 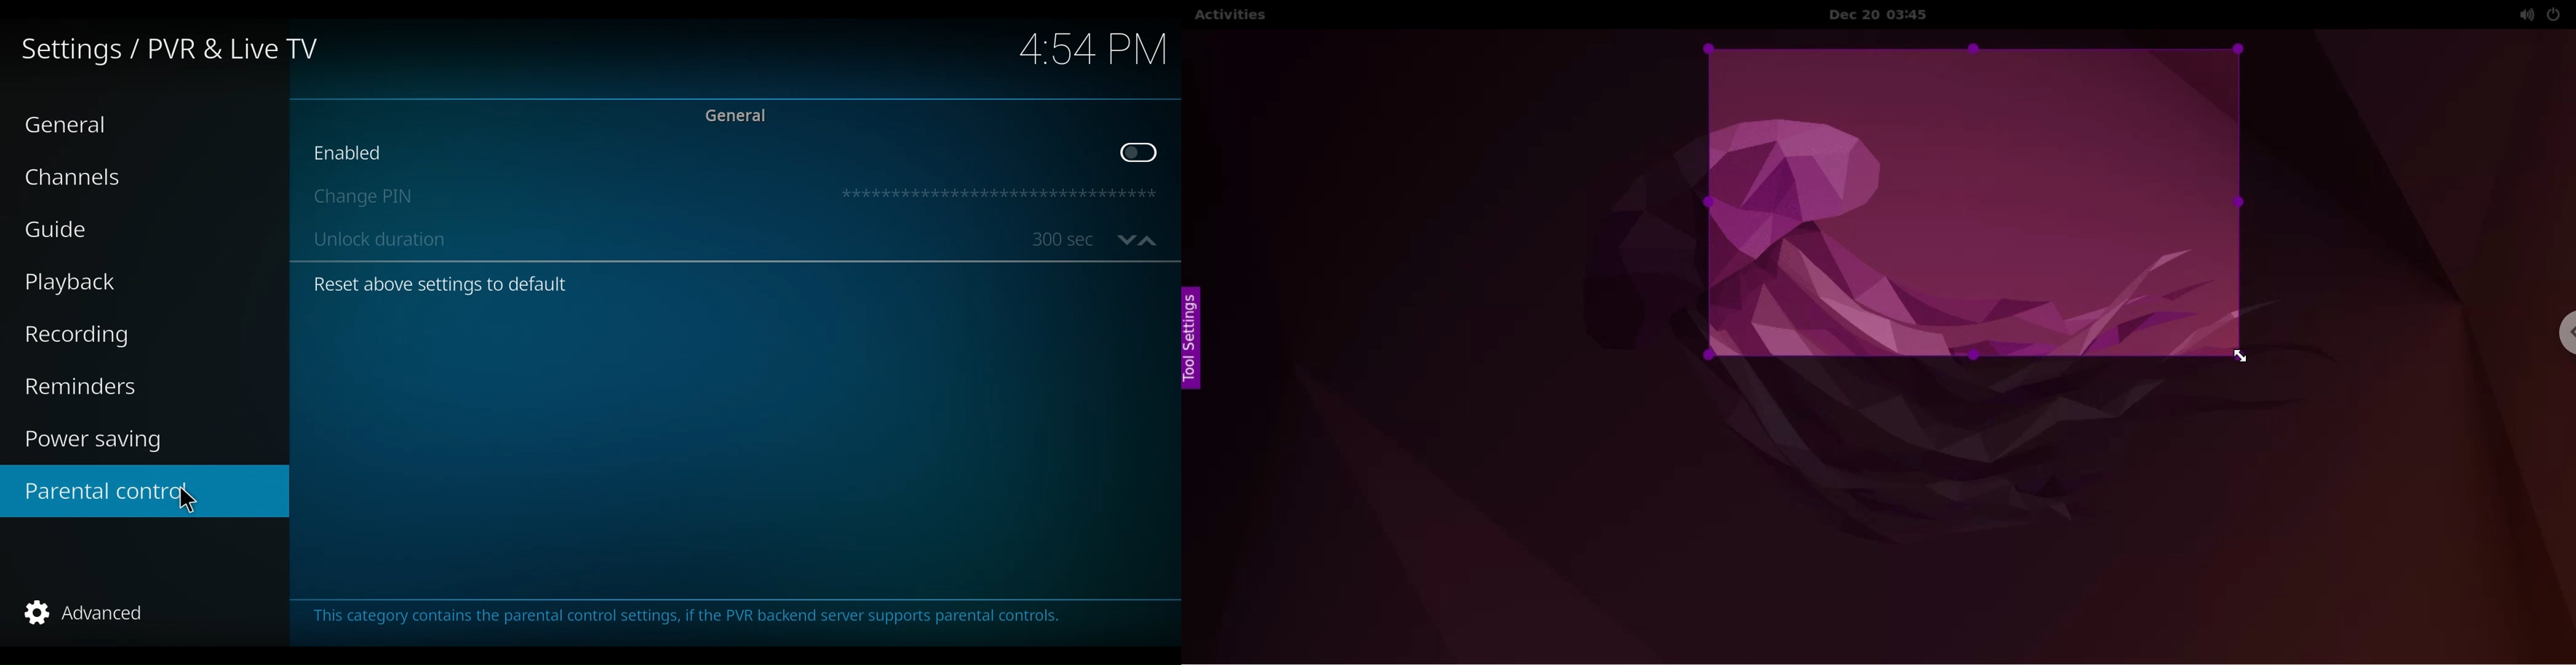 I want to click on unlock duration in seconds, so click(x=1066, y=238).